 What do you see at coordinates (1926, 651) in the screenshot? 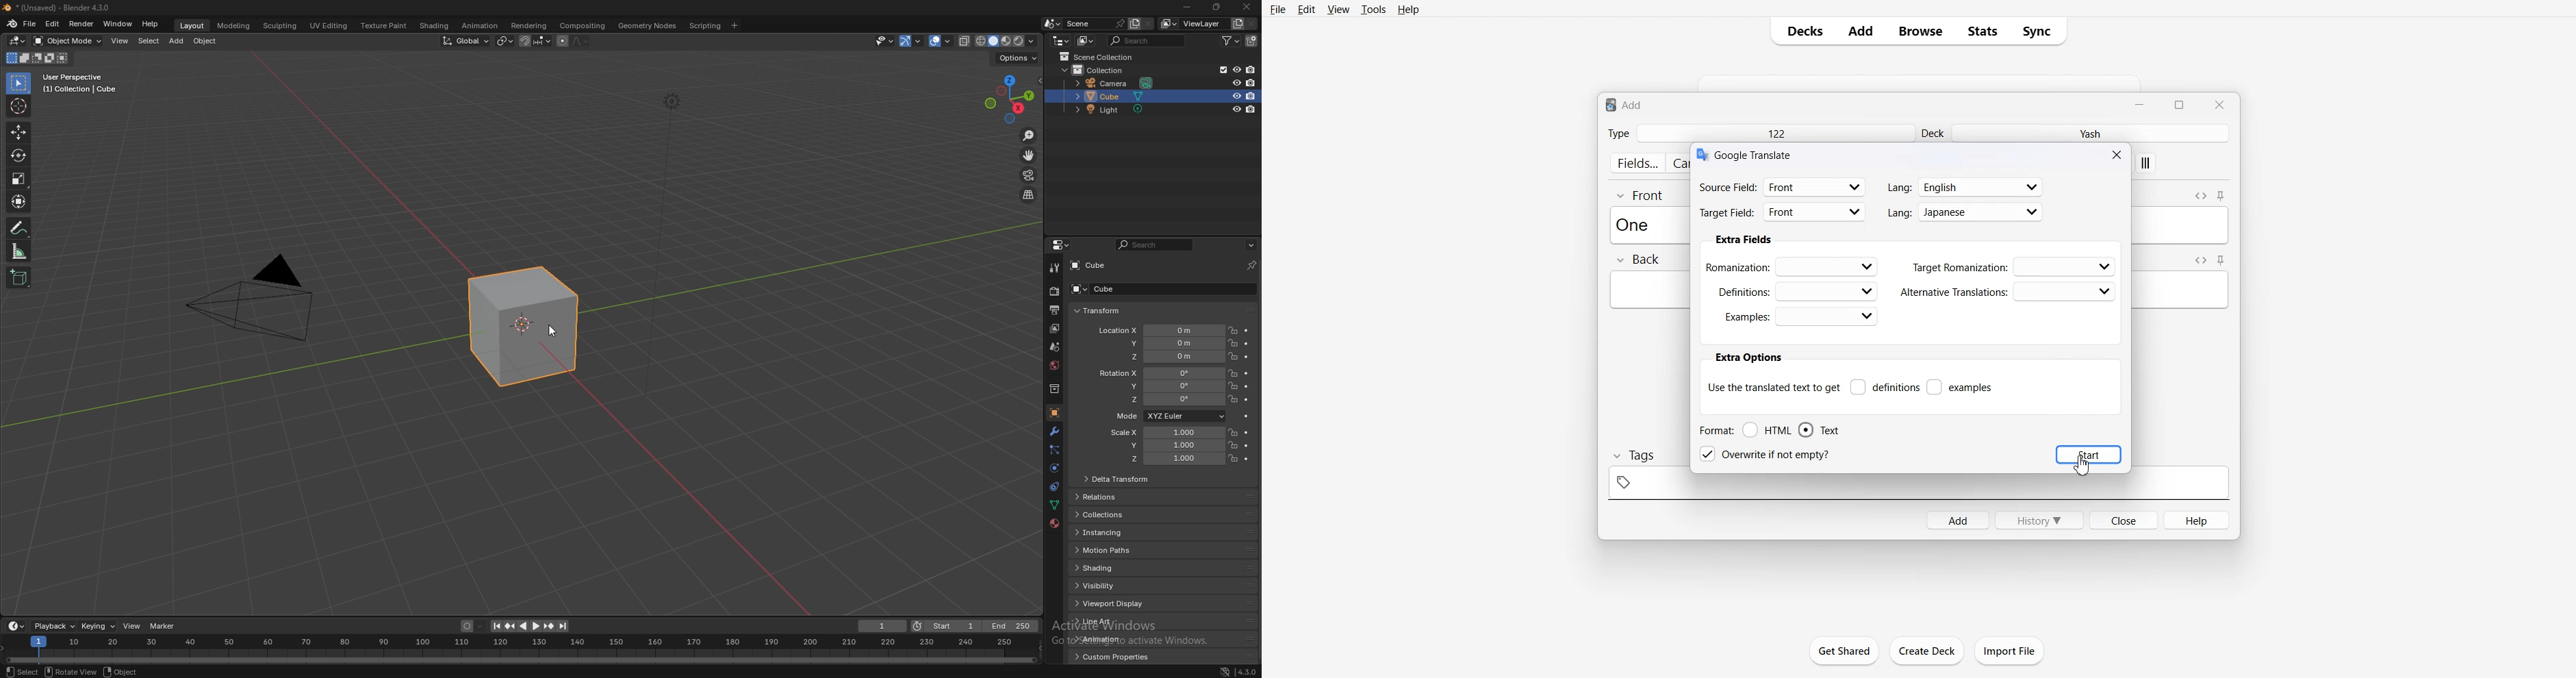
I see `Create Deck` at bounding box center [1926, 651].